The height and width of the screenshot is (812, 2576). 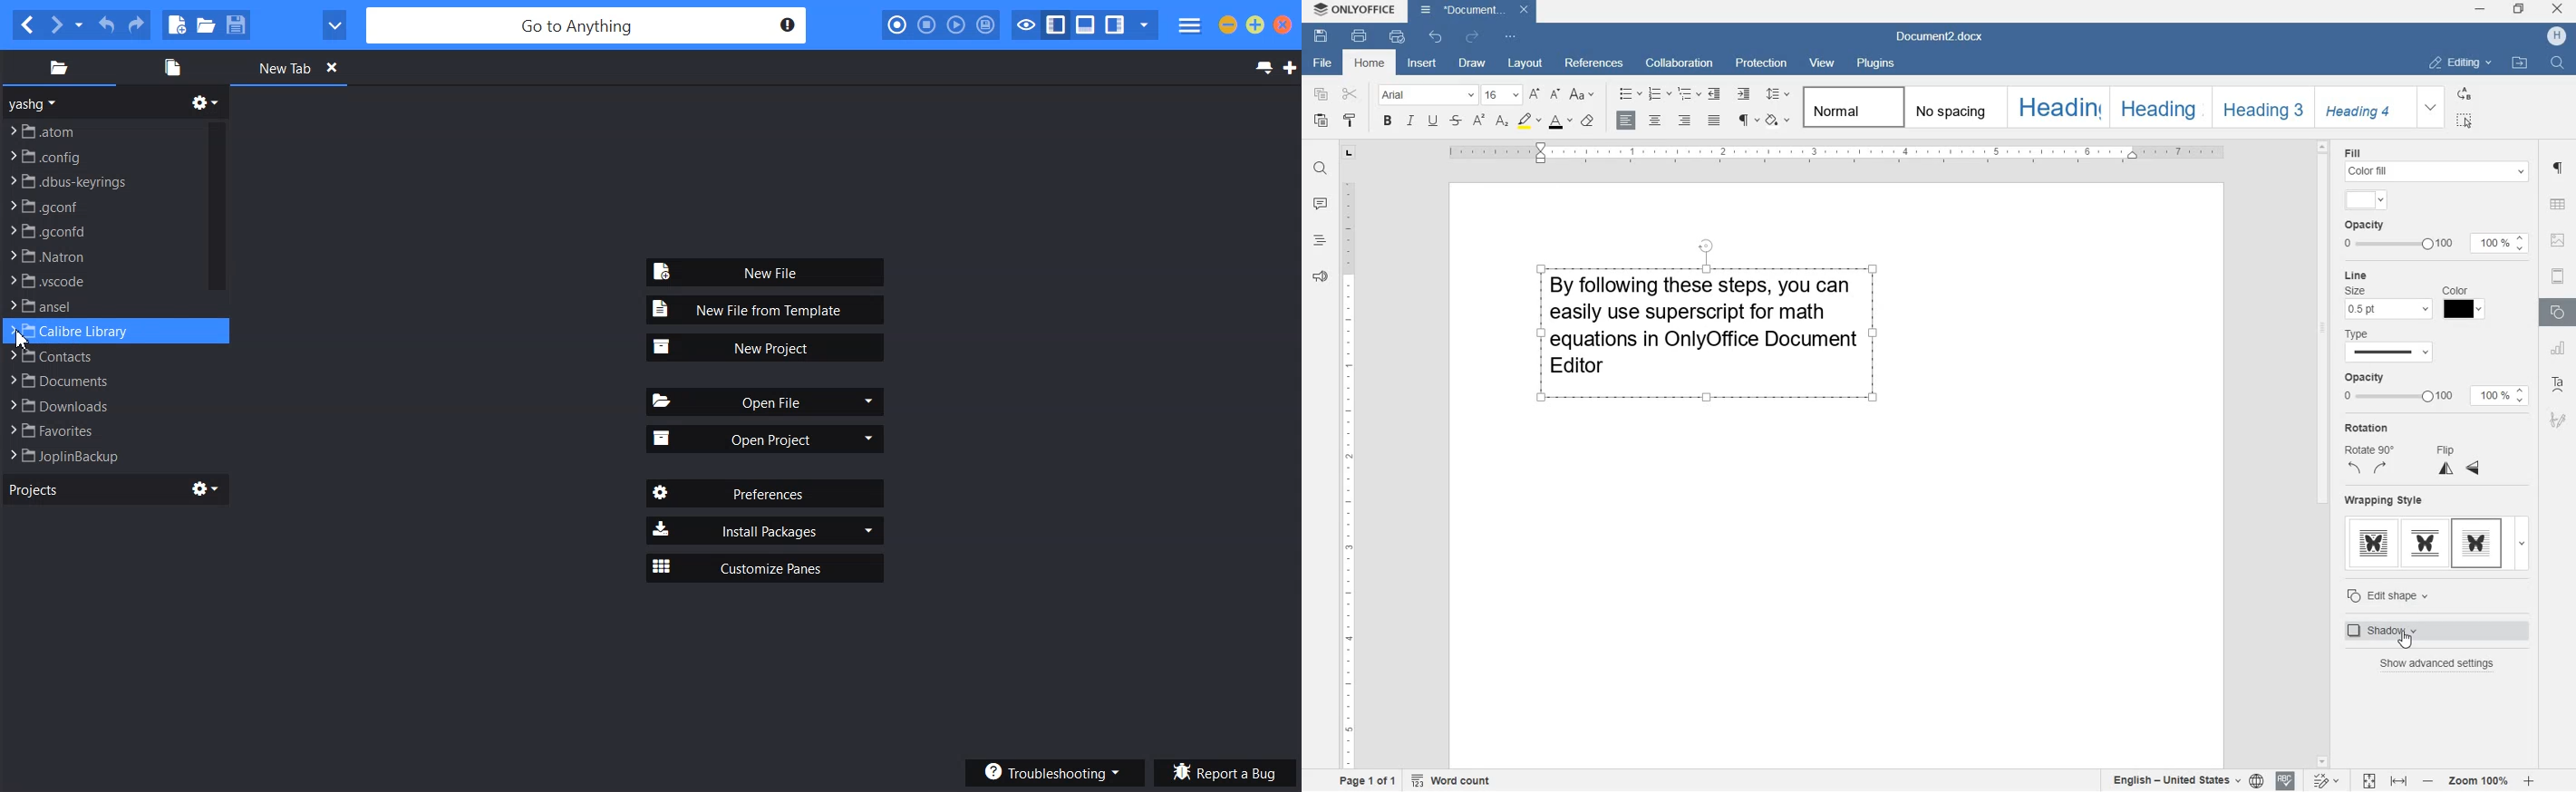 I want to click on print, so click(x=1360, y=36).